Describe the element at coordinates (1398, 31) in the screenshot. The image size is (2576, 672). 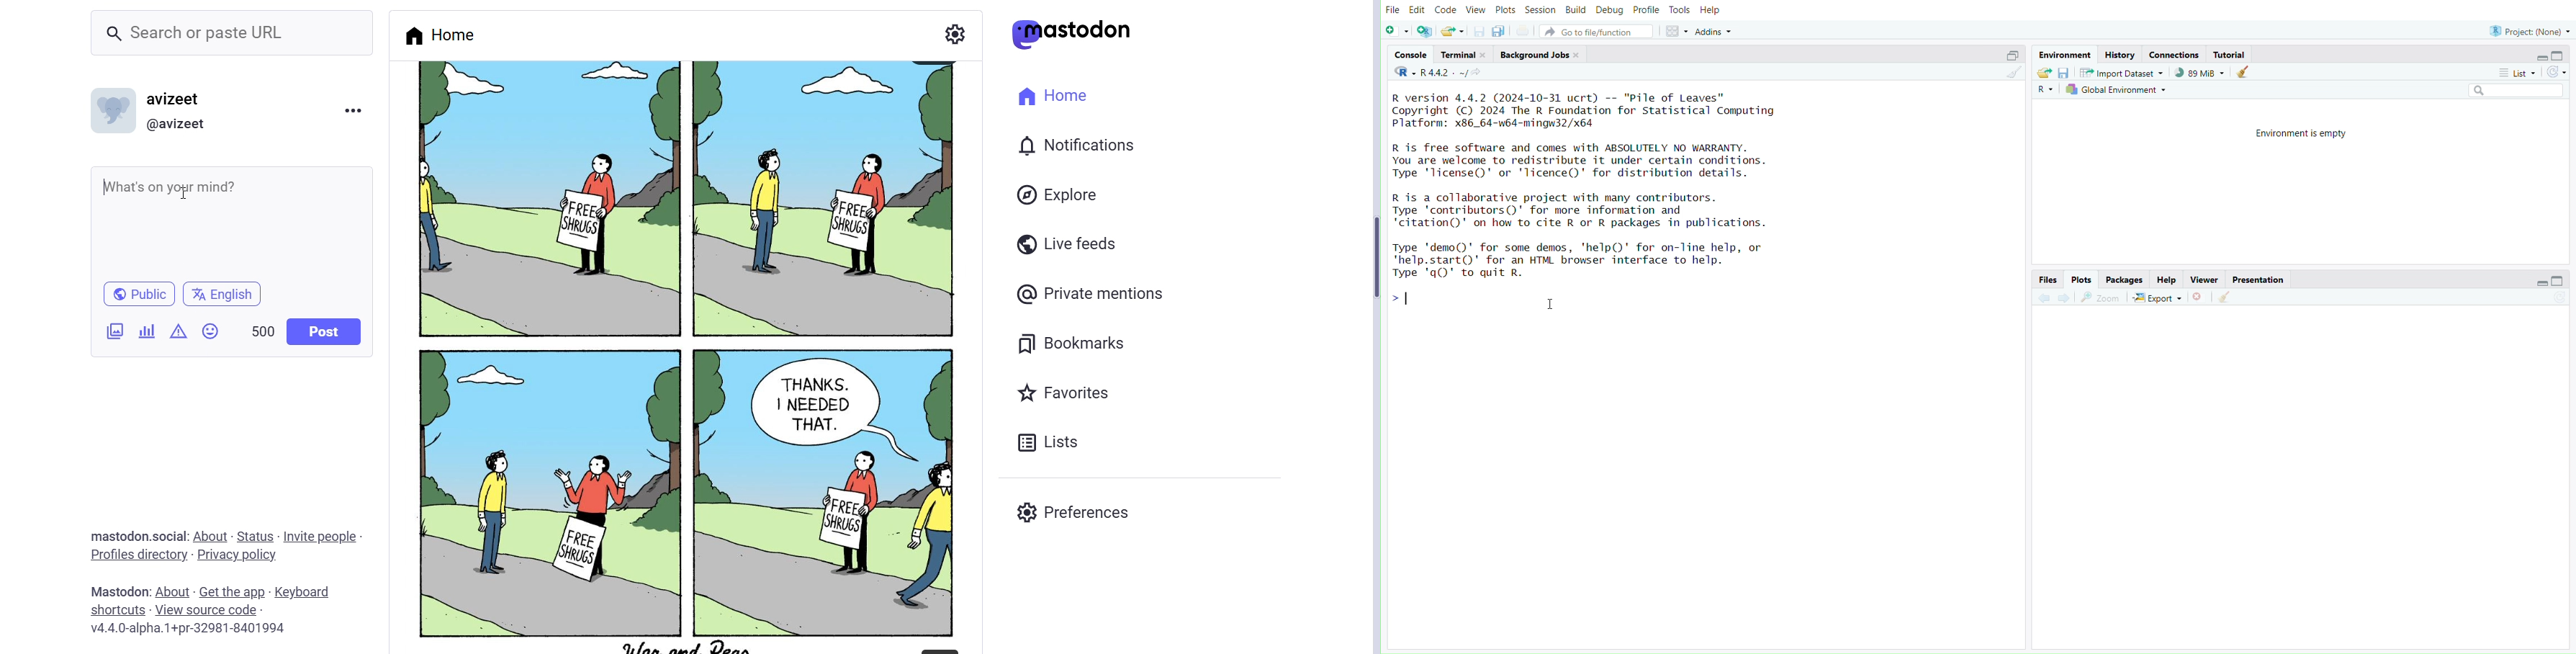
I see `New File` at that location.